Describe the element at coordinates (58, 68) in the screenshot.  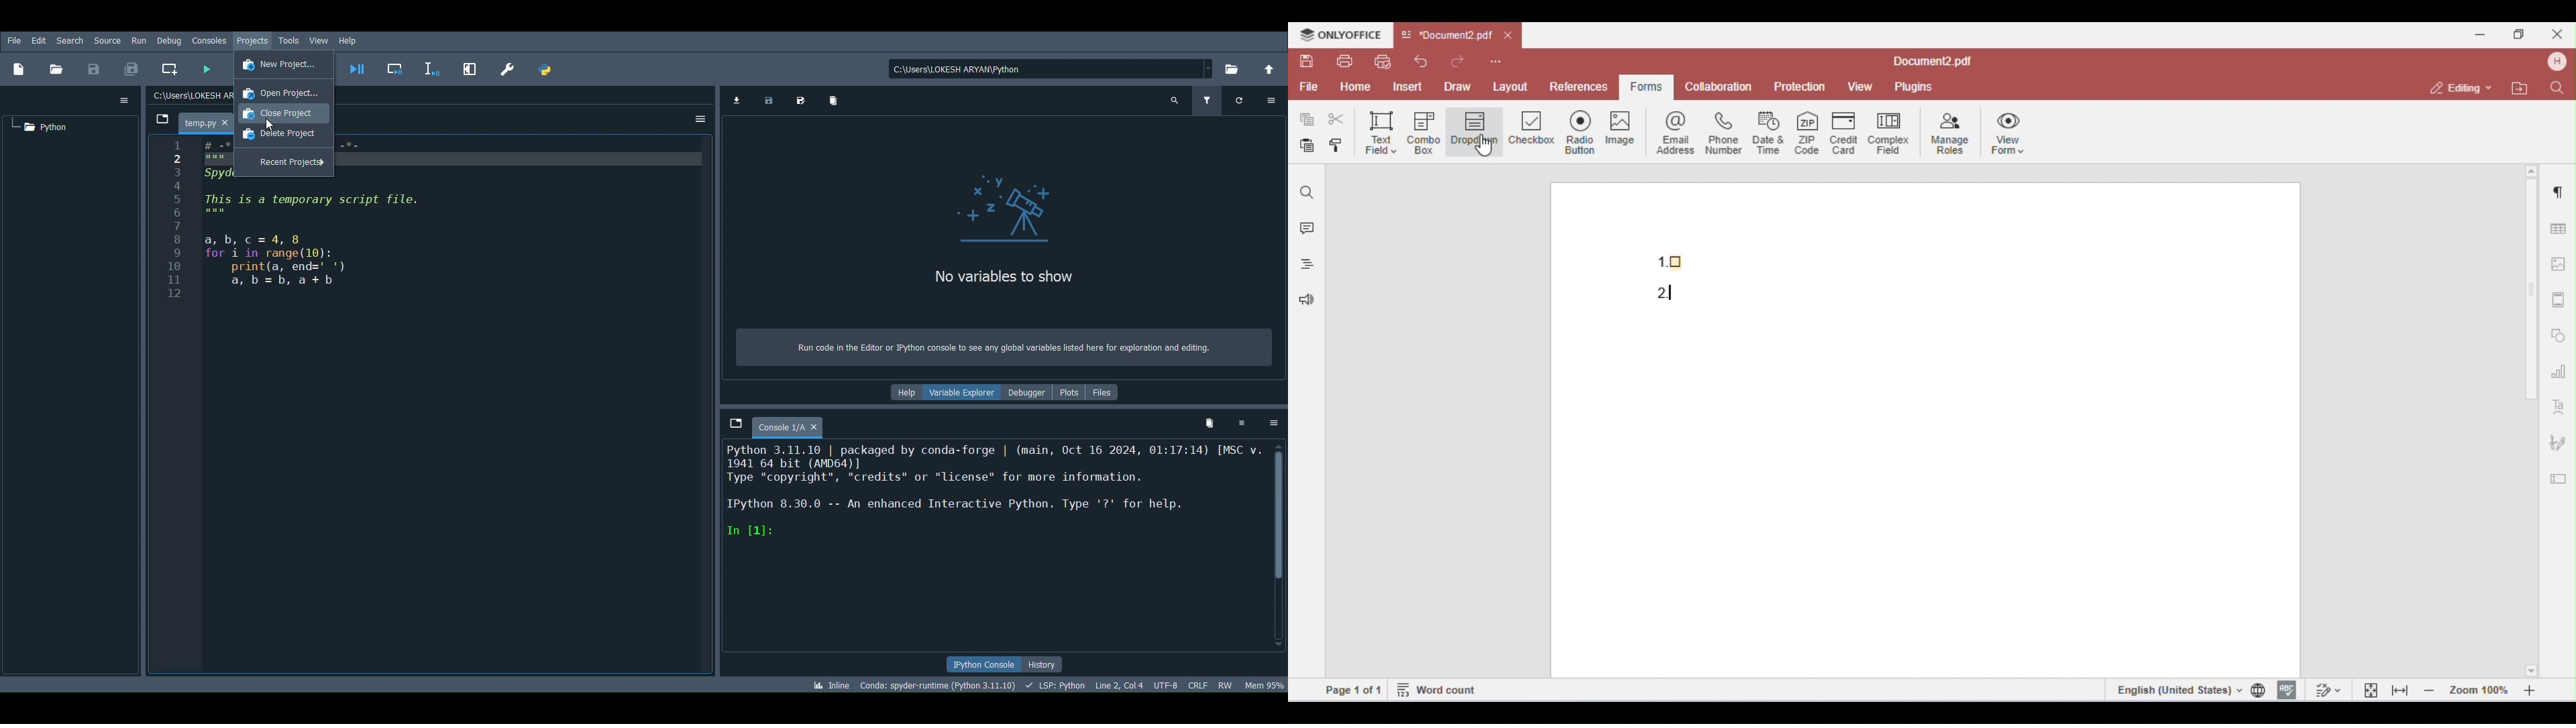
I see `Open file (Ctrl + O)` at that location.